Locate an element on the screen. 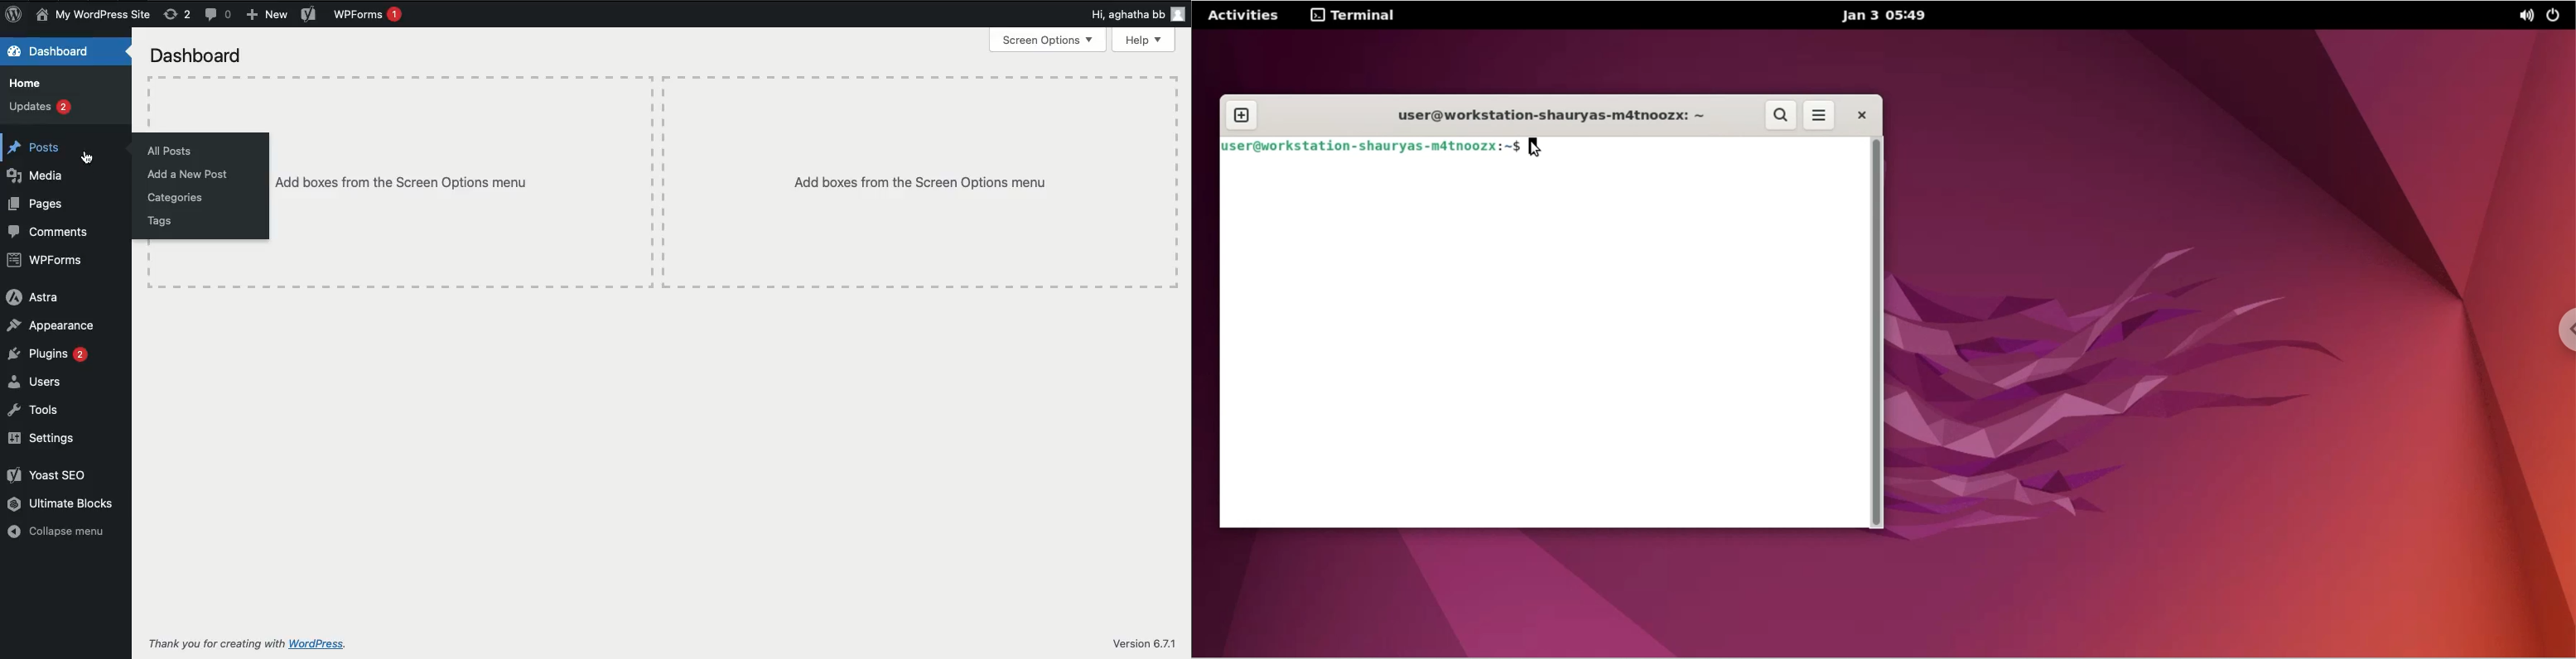 This screenshot has height=672, width=2576. Revisions is located at coordinates (178, 14).